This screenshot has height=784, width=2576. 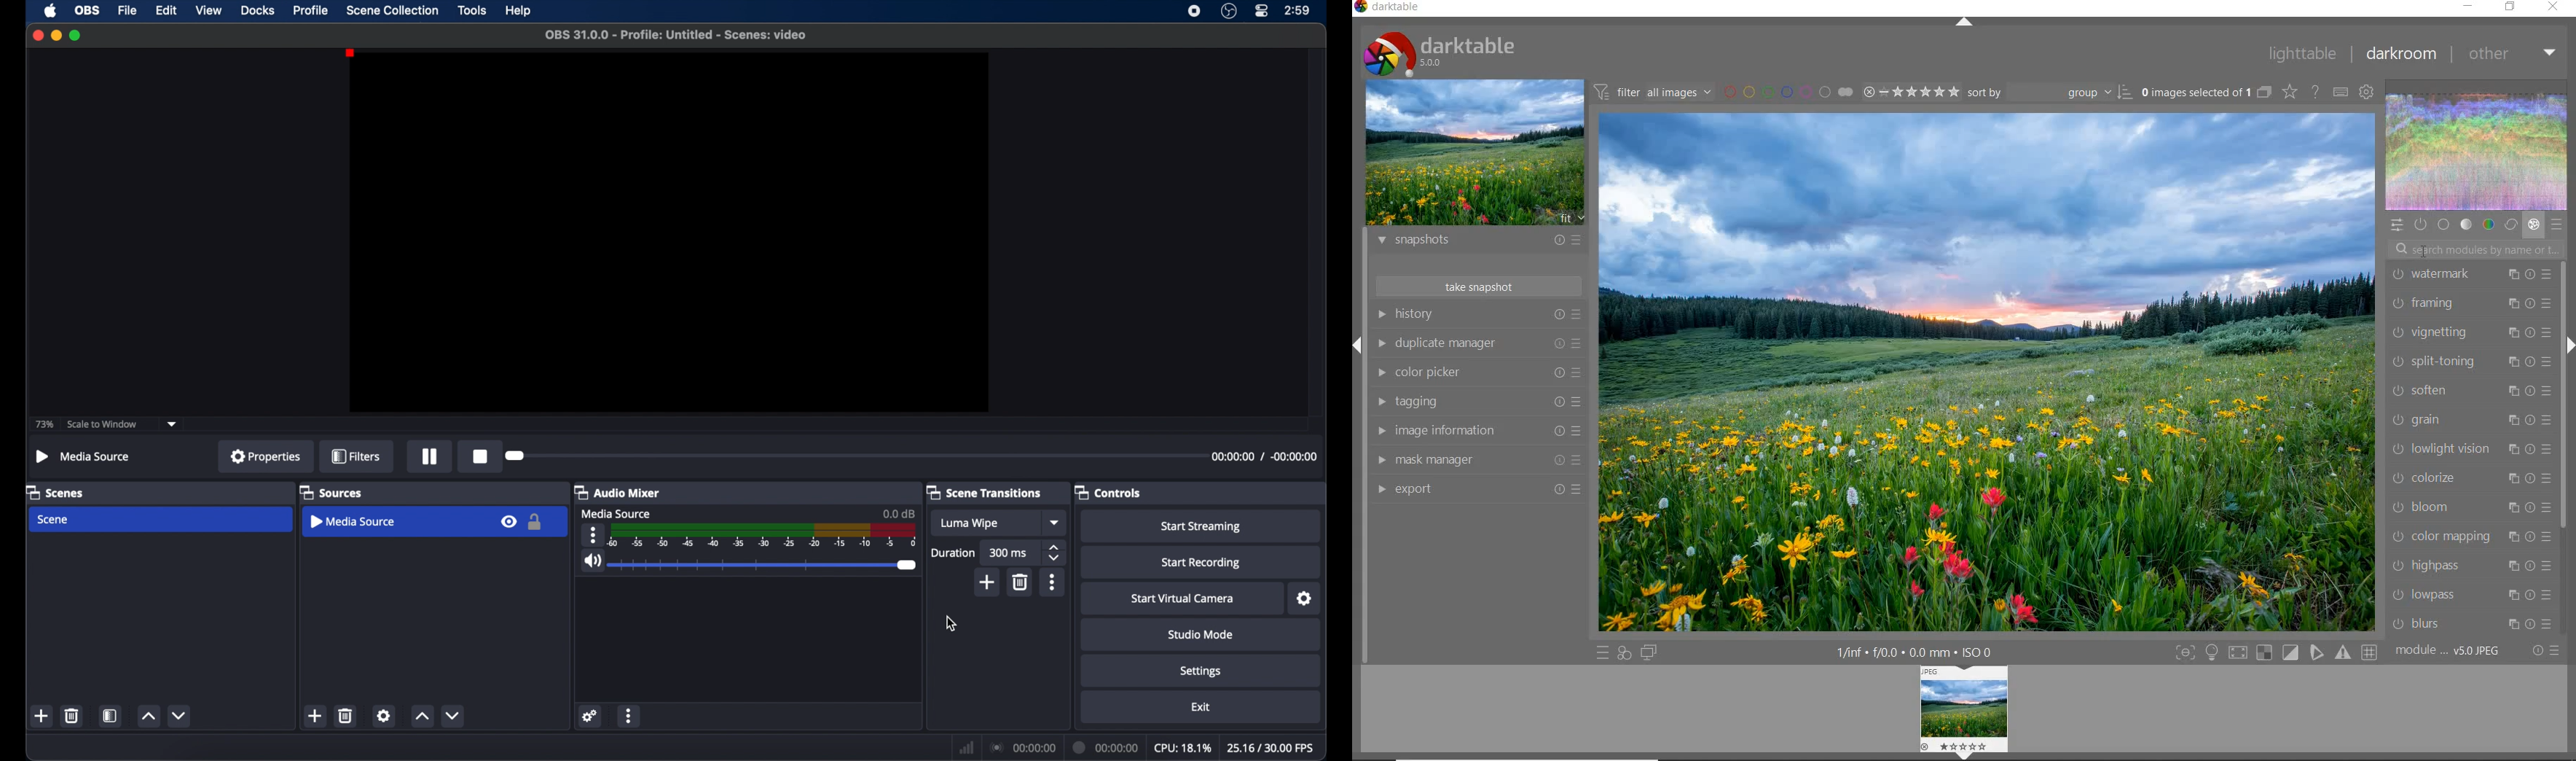 What do you see at coordinates (2476, 249) in the screenshot?
I see `search modules by name` at bounding box center [2476, 249].